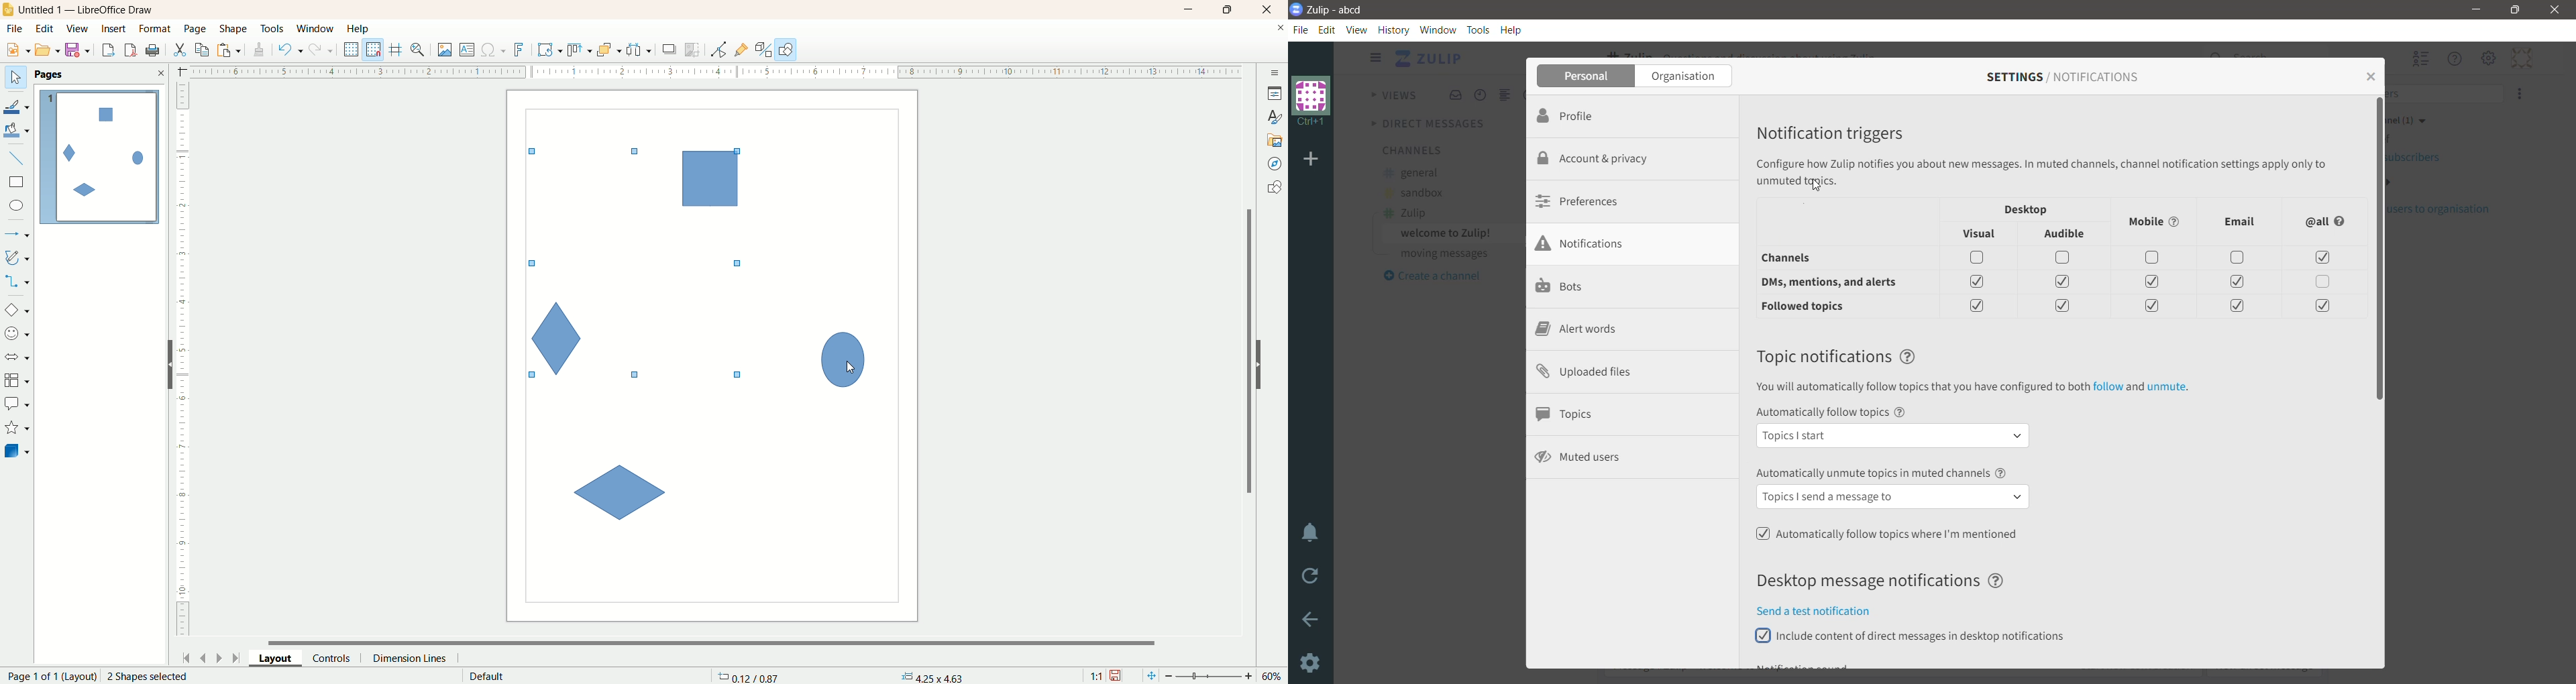  I want to click on check box, so click(2065, 282).